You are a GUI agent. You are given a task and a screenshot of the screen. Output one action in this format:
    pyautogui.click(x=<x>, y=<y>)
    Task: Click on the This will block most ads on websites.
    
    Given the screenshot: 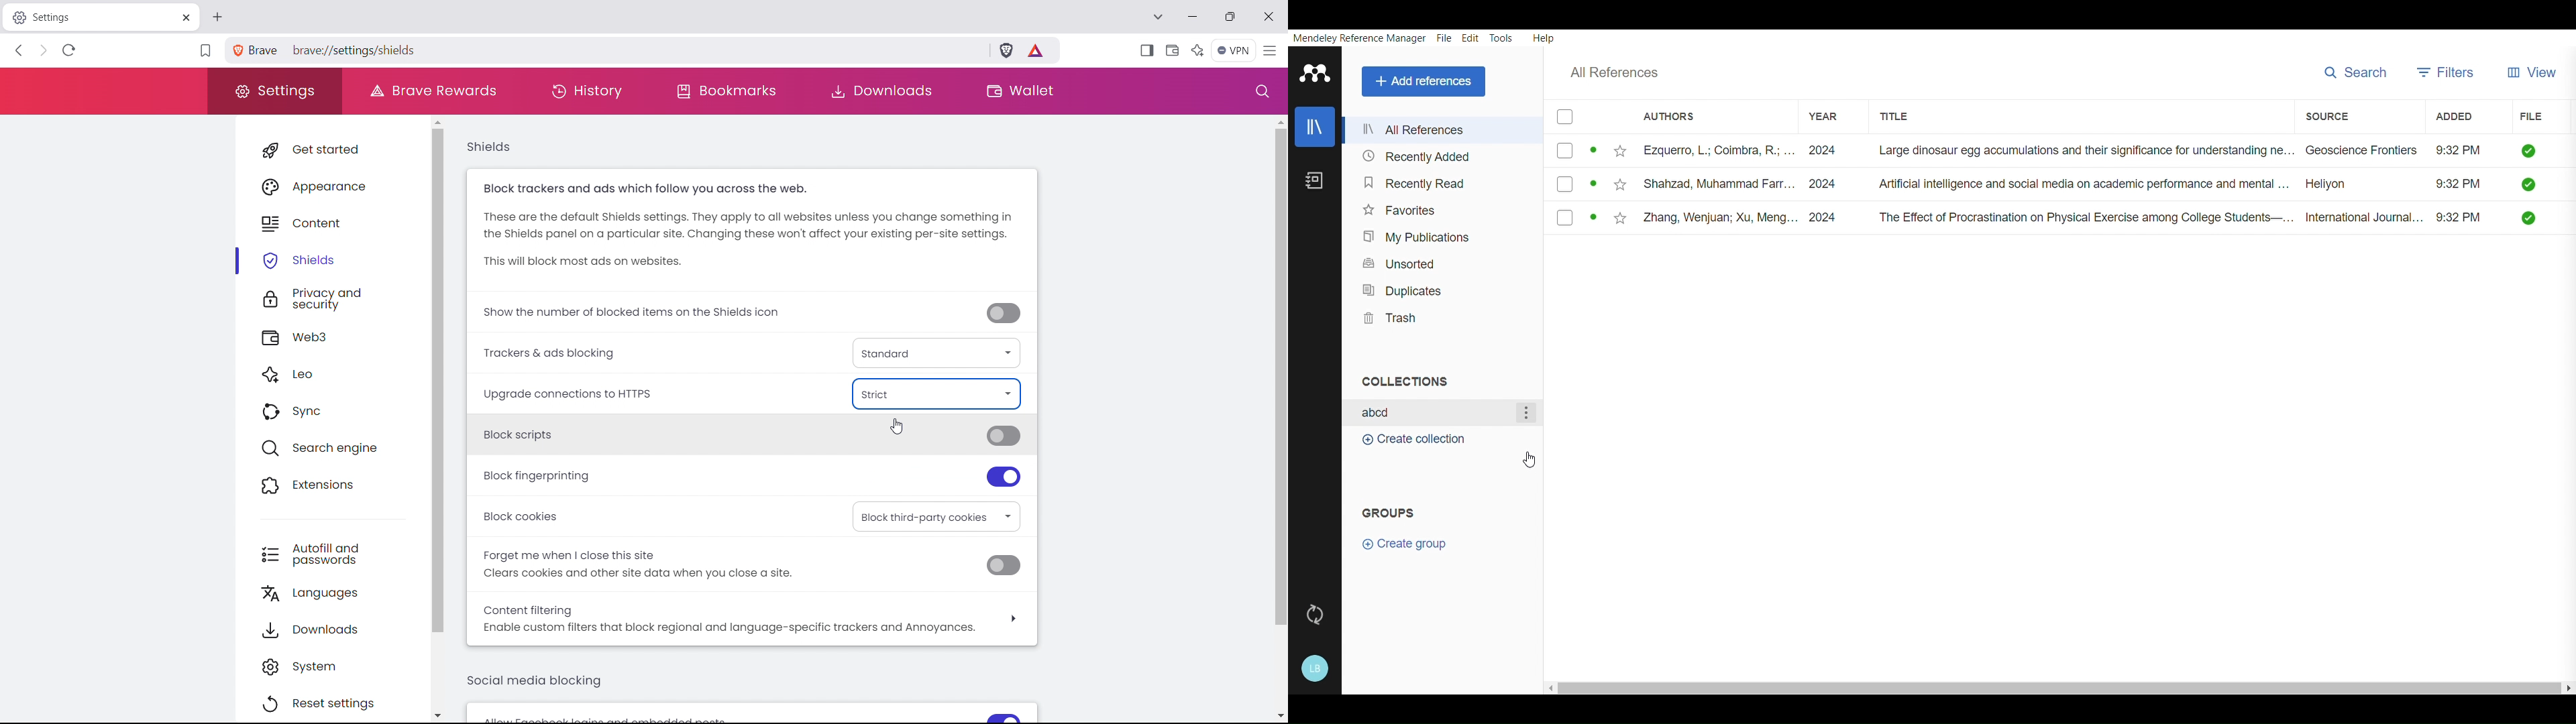 What is the action you would take?
    pyautogui.click(x=581, y=262)
    